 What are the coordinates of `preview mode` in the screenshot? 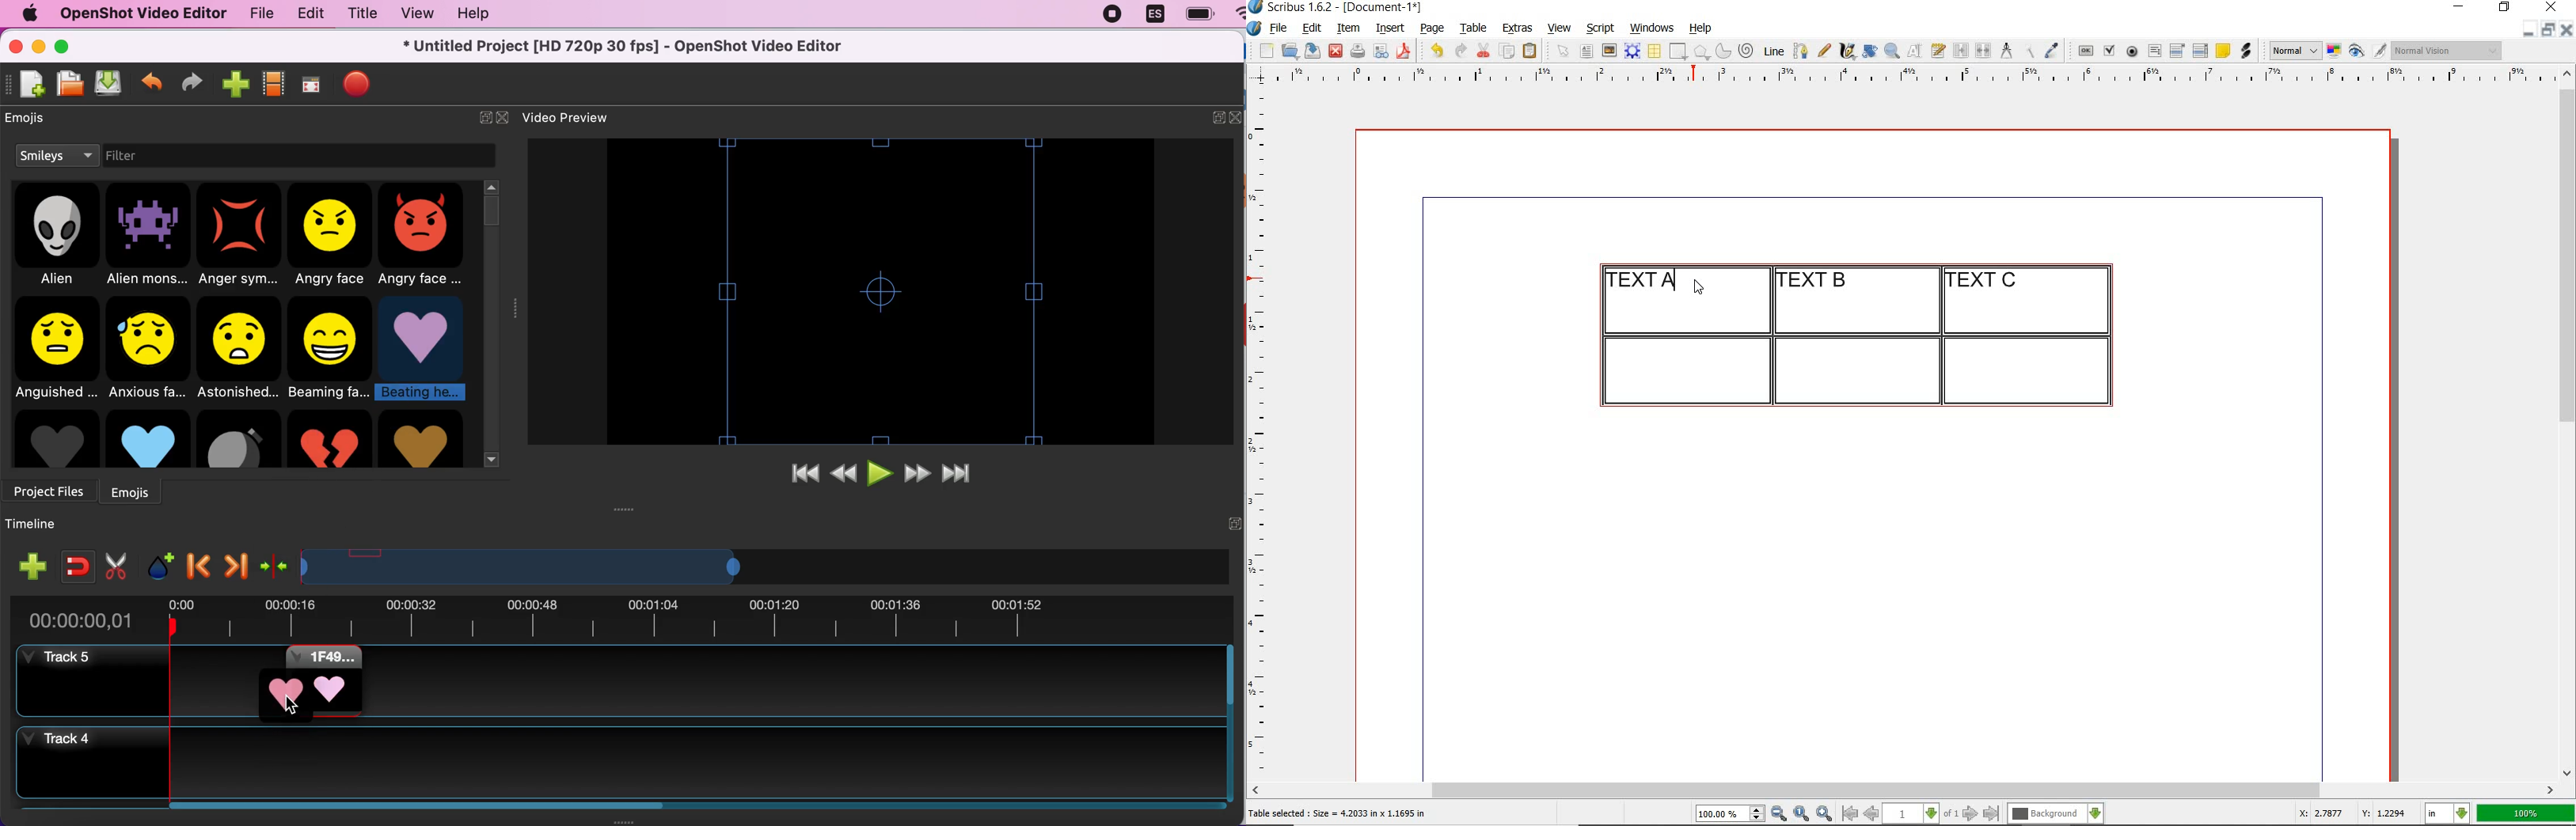 It's located at (2368, 51).